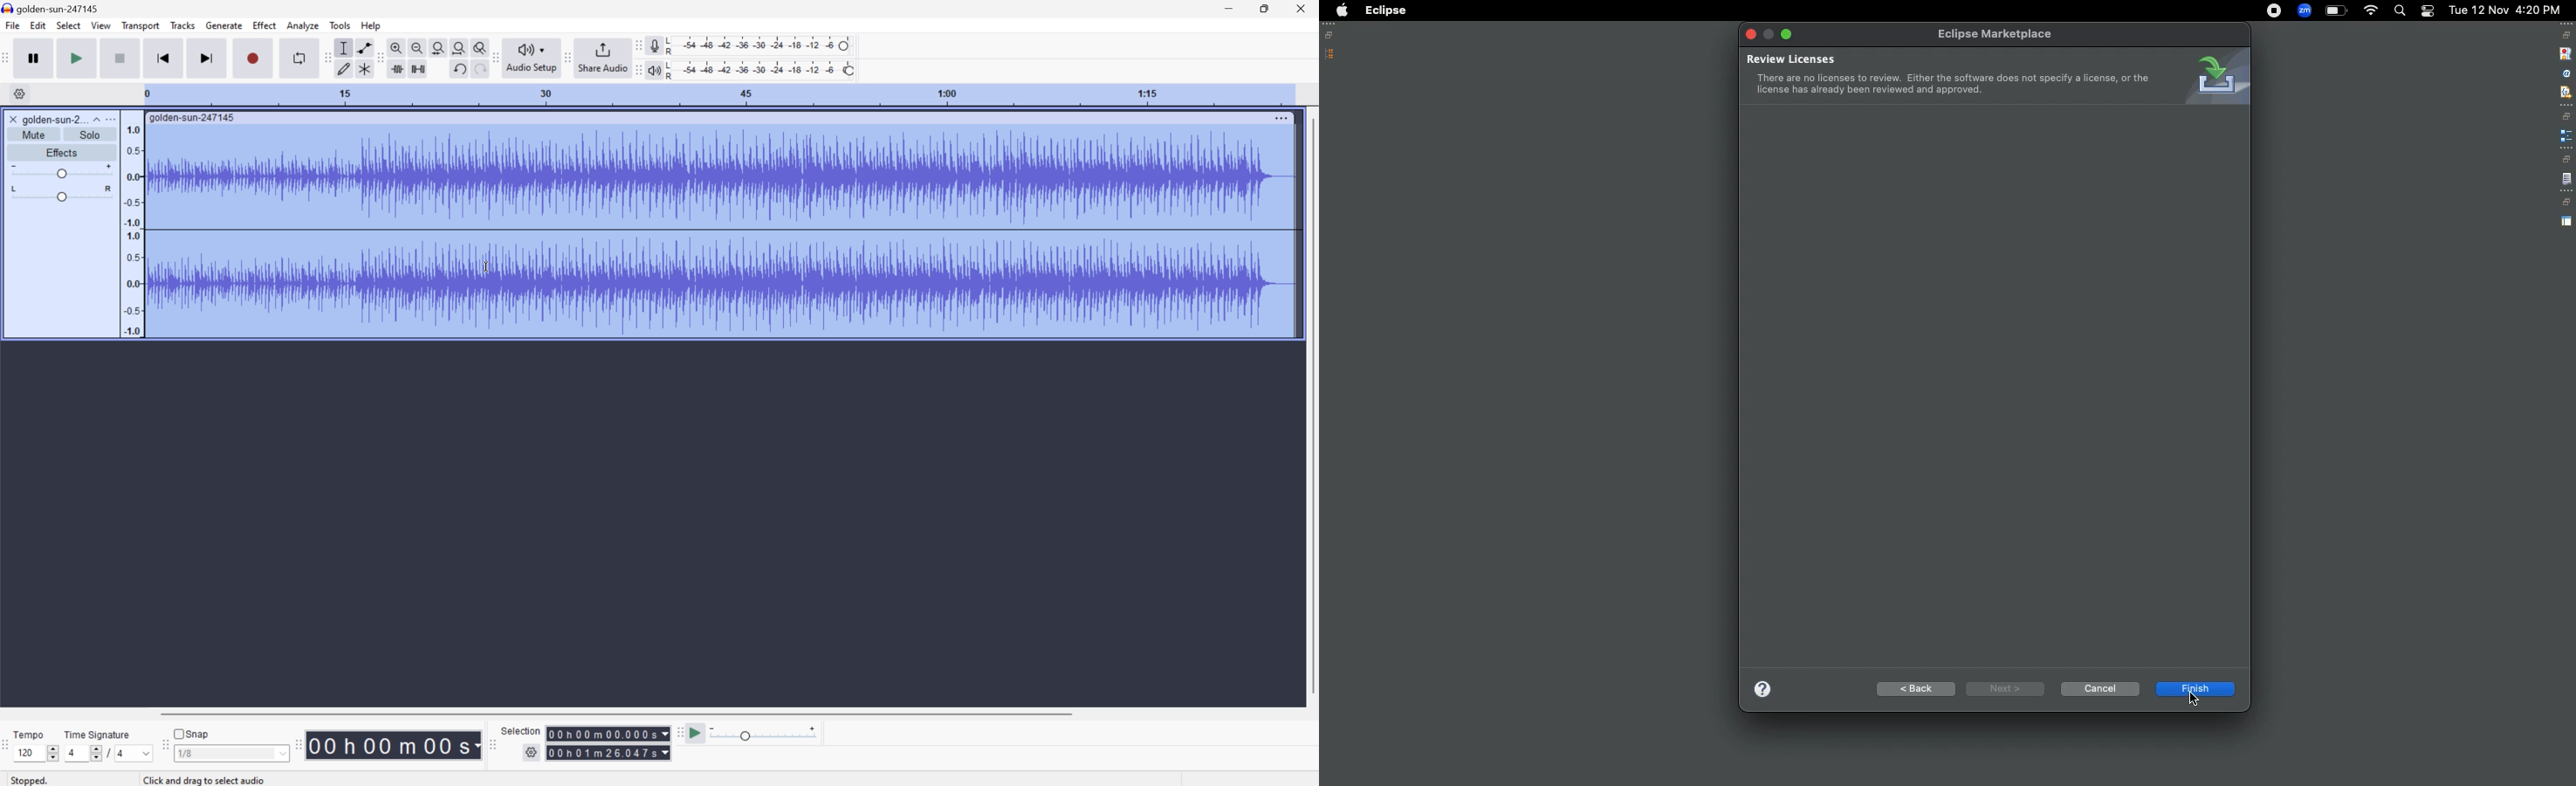  What do you see at coordinates (2564, 52) in the screenshot?
I see `stop` at bounding box center [2564, 52].